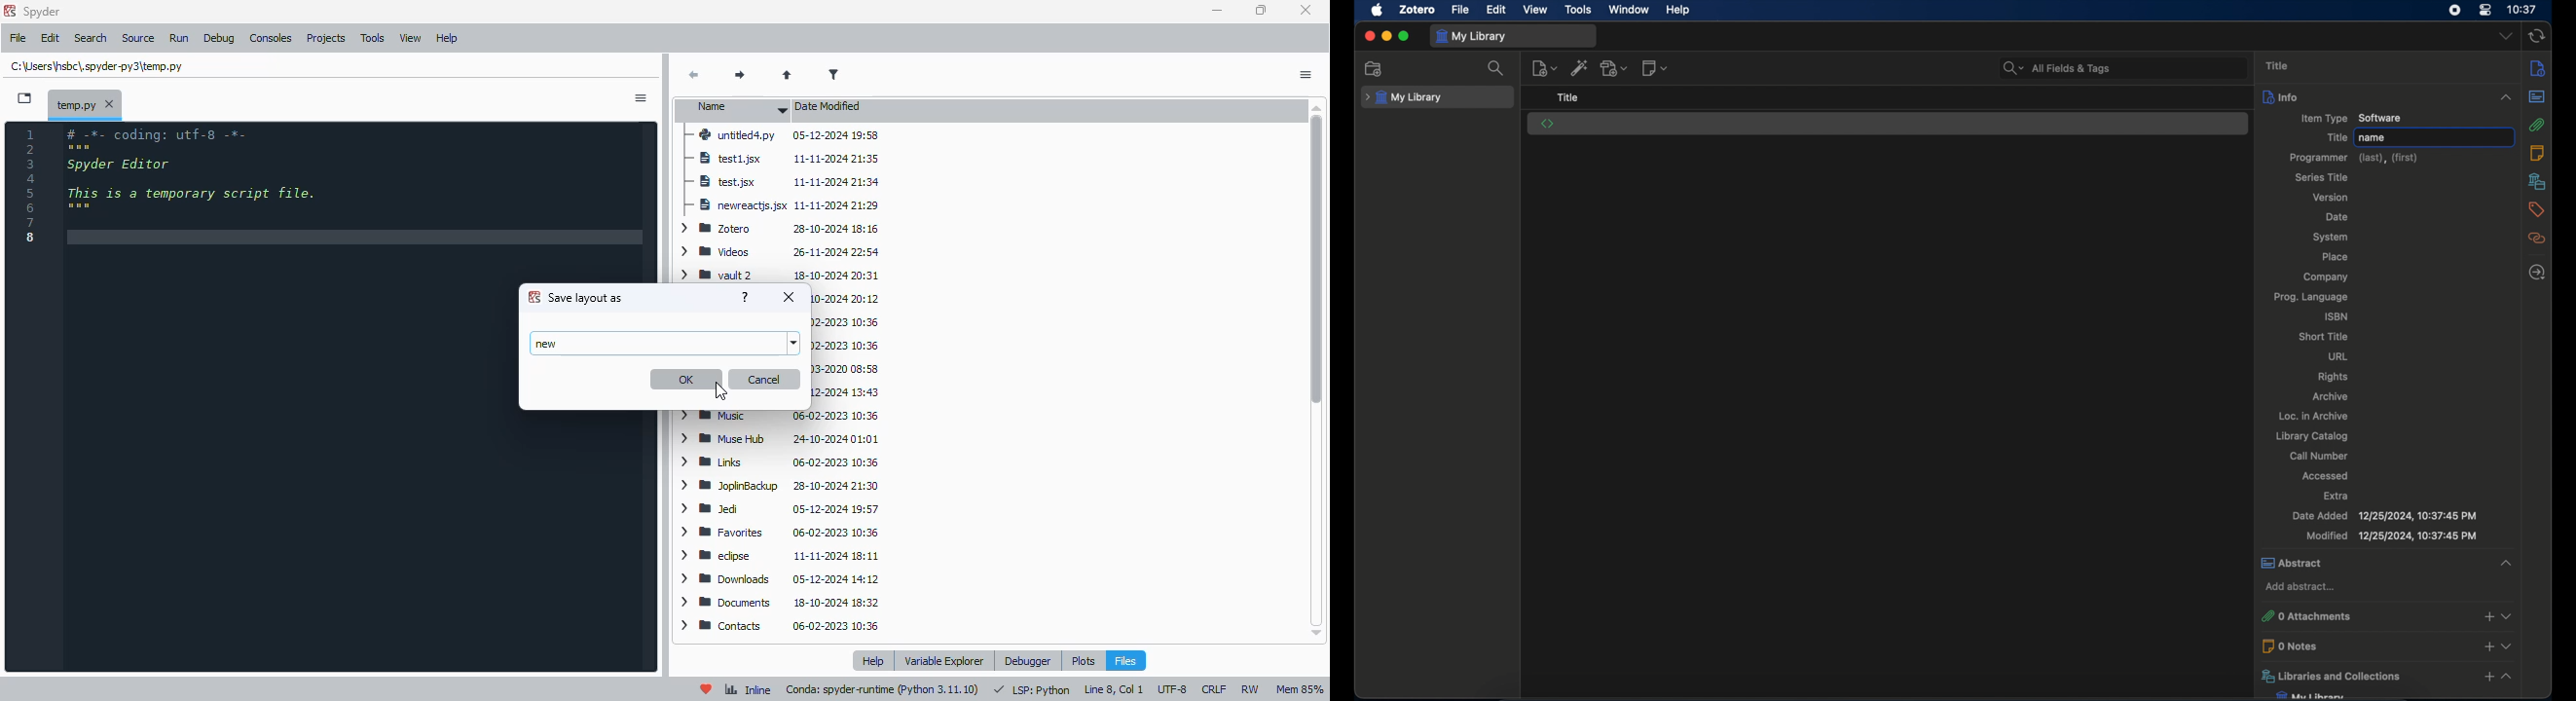  I want to click on maximize, so click(1261, 10).